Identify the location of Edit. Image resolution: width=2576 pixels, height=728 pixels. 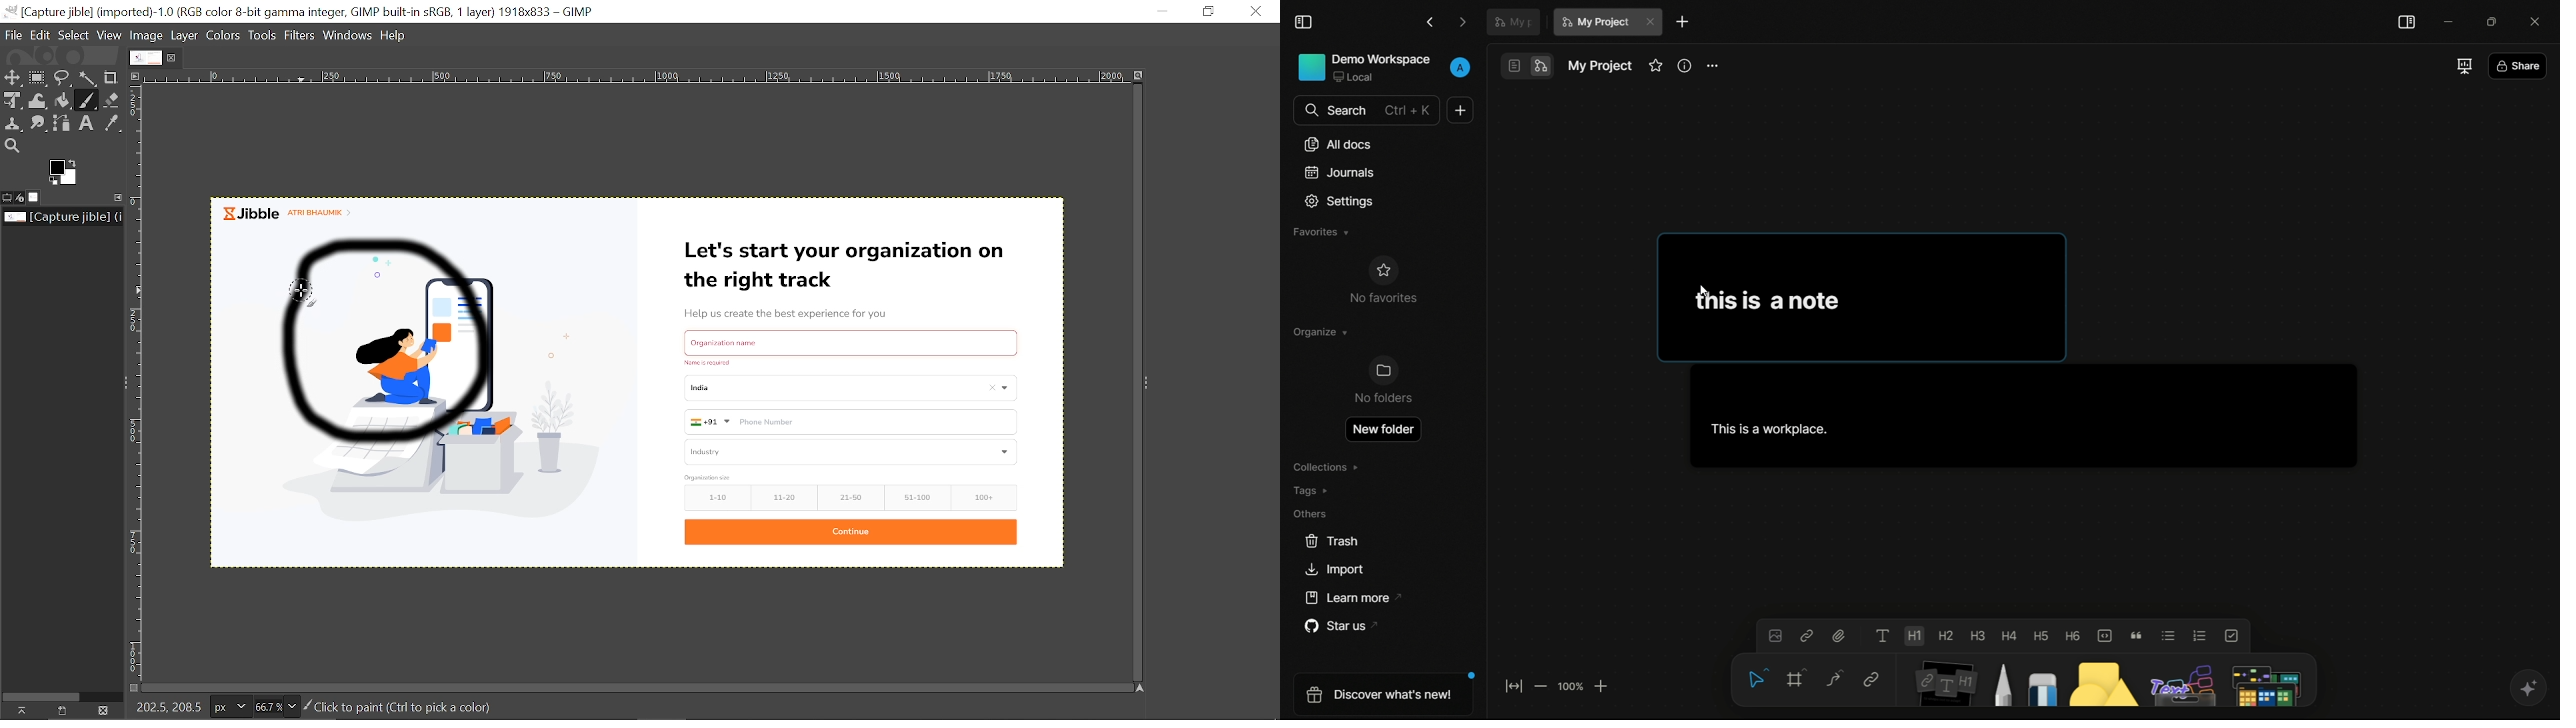
(42, 36).